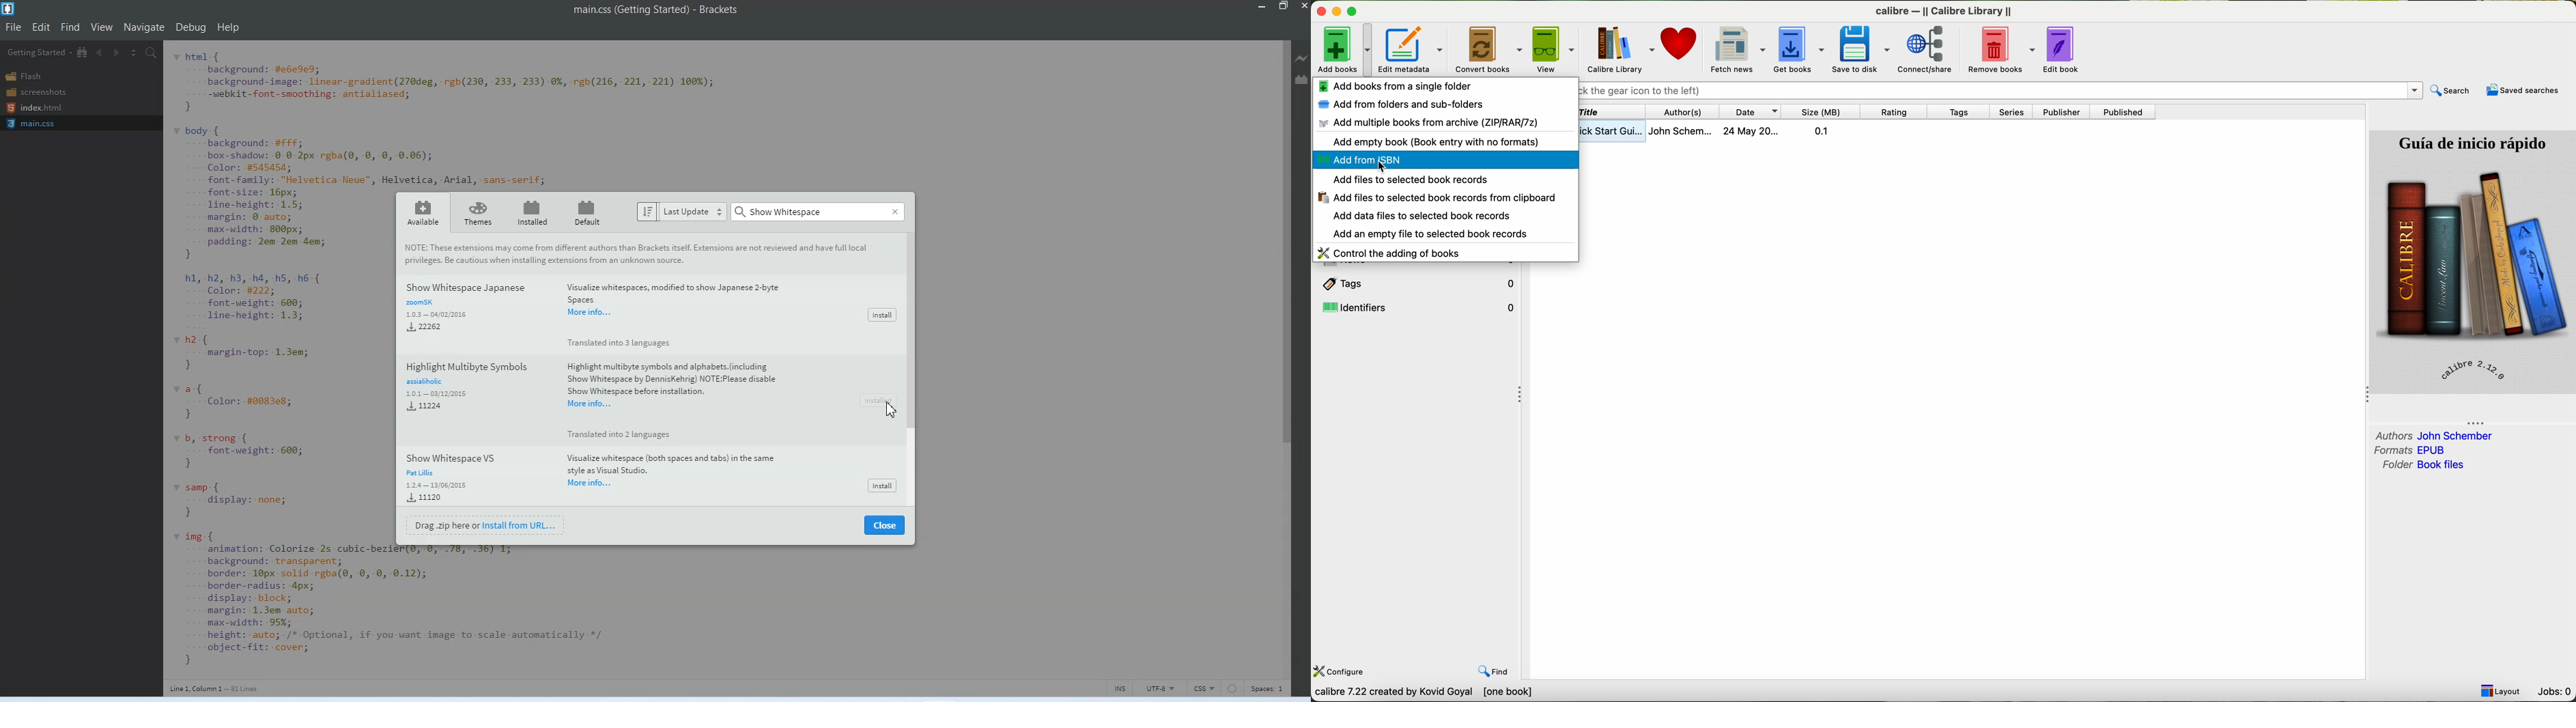  Describe the element at coordinates (1284, 7) in the screenshot. I see `Maximize` at that location.